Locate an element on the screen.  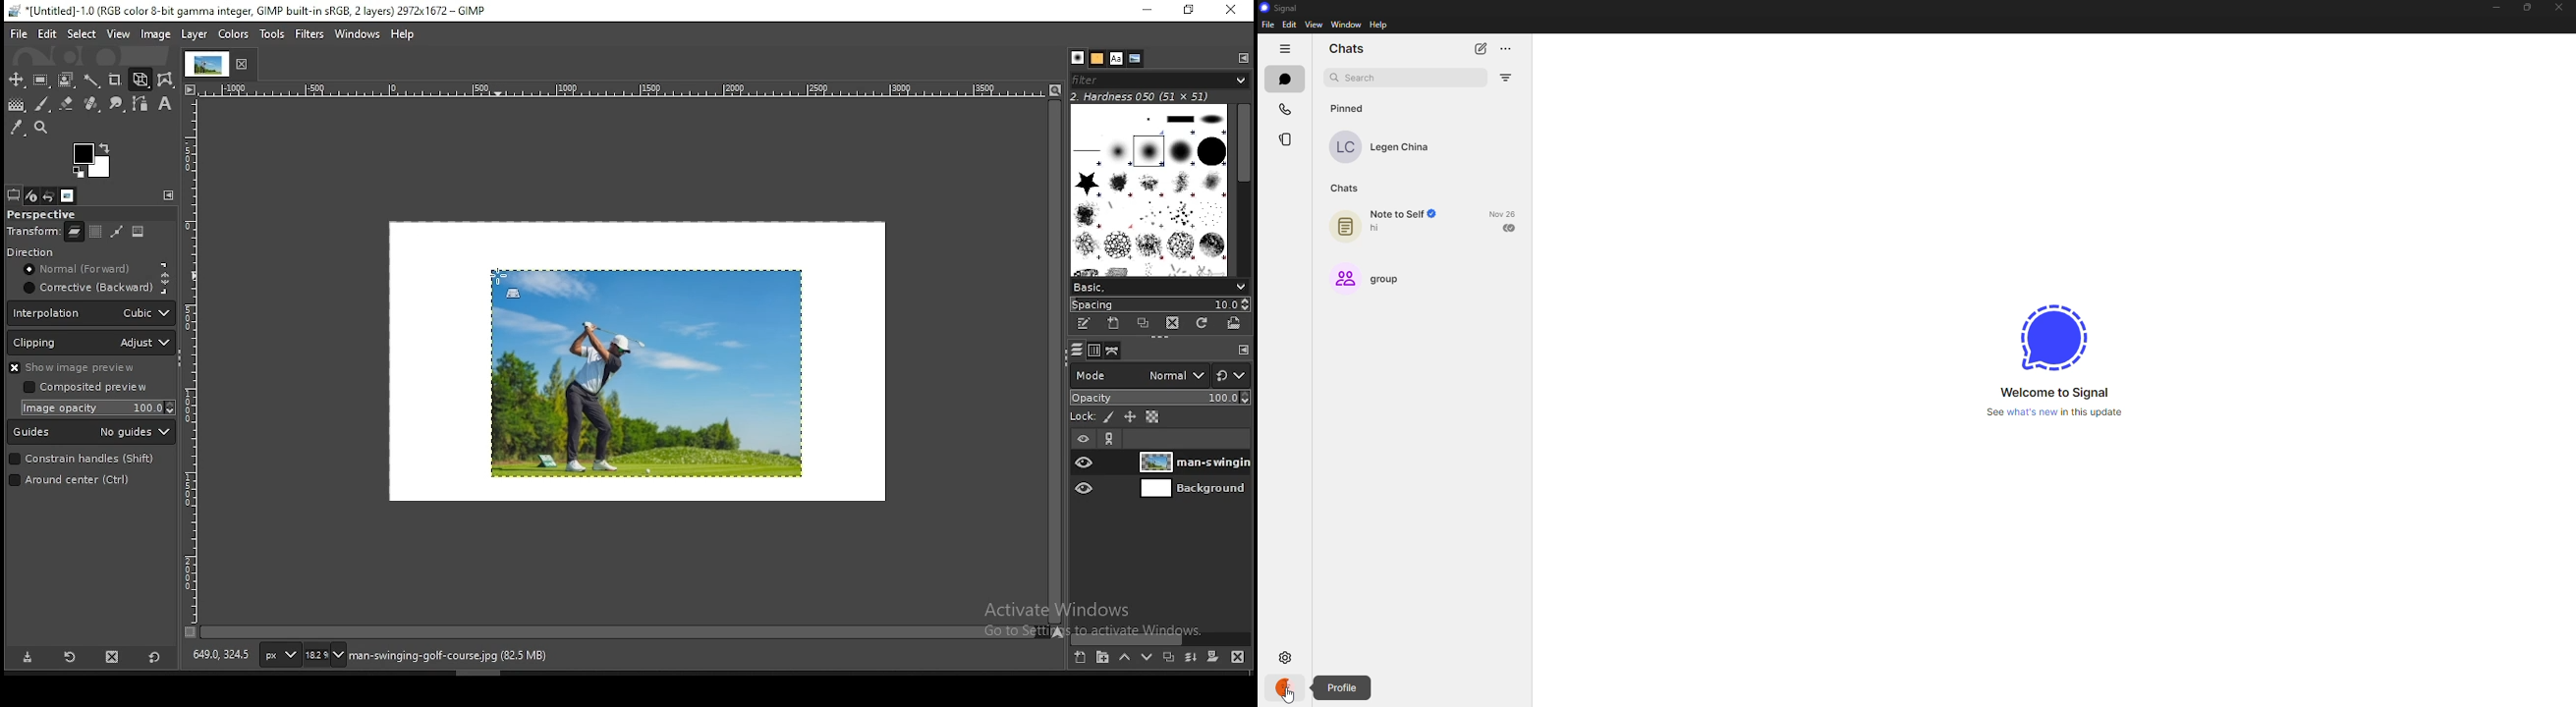
hardness 050 (51x51) is located at coordinates (1141, 97).